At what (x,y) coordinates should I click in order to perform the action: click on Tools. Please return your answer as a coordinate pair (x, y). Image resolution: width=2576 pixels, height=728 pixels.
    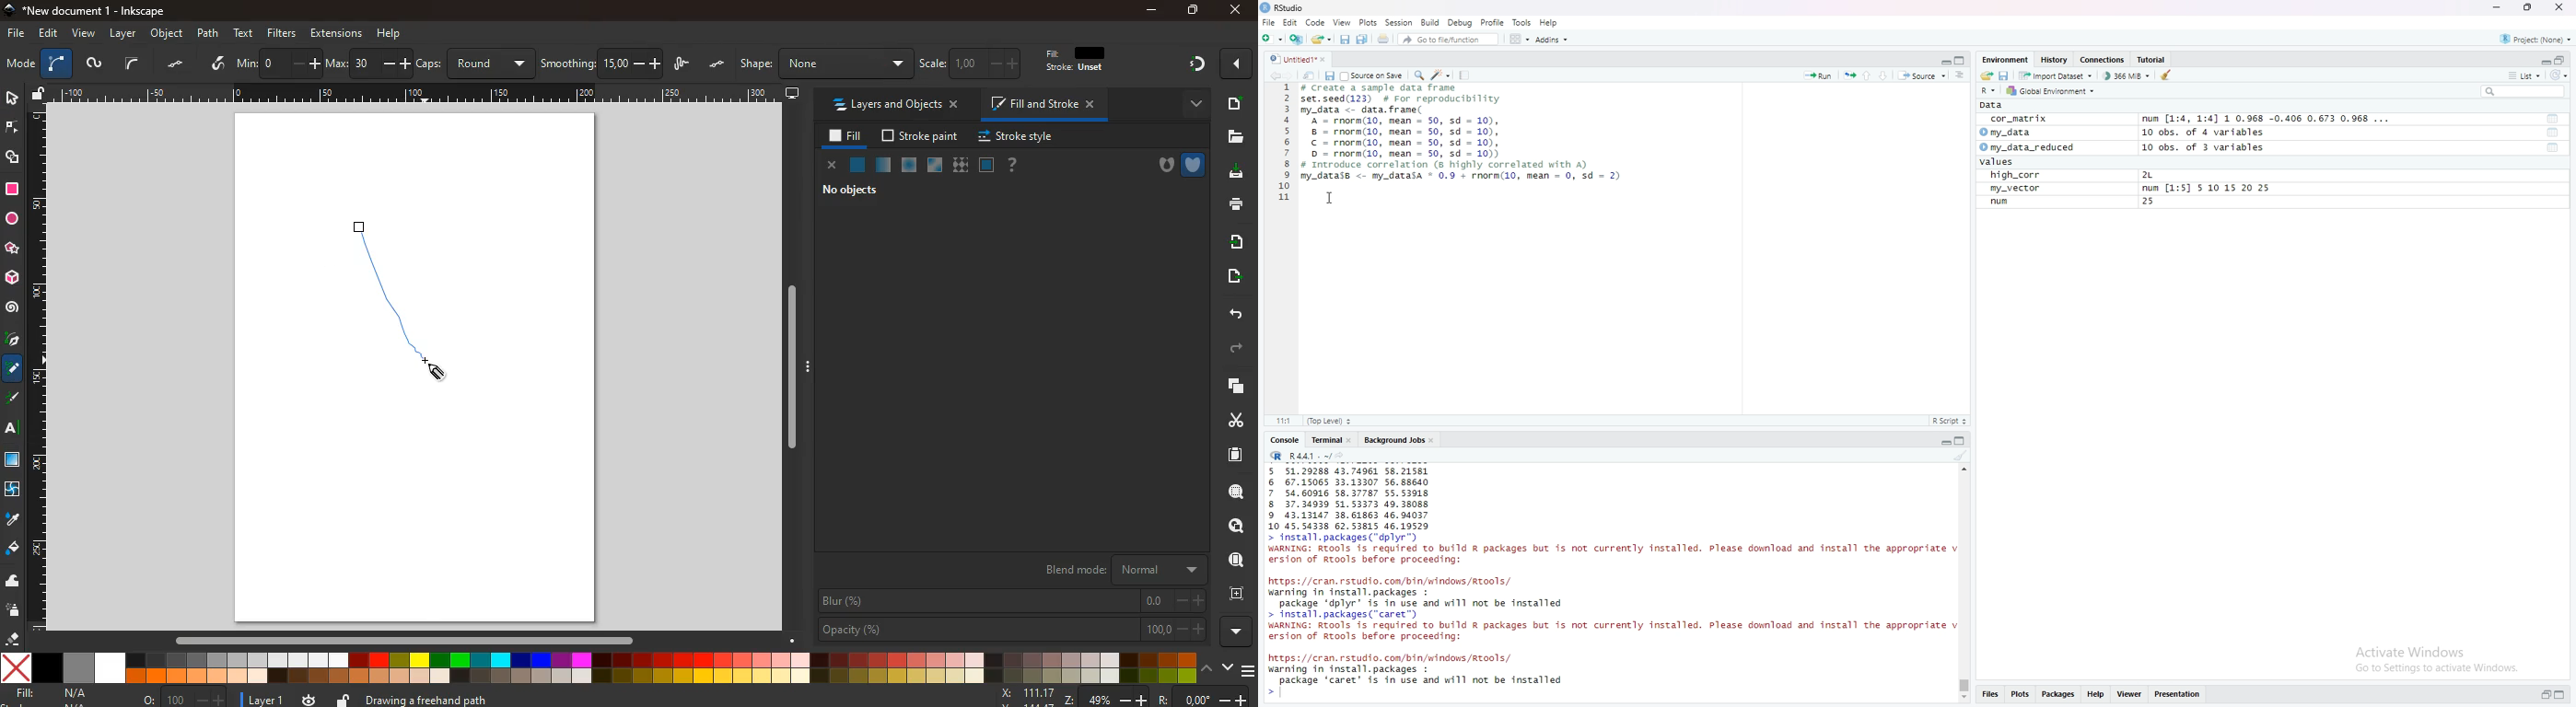
    Looking at the image, I should click on (1523, 22).